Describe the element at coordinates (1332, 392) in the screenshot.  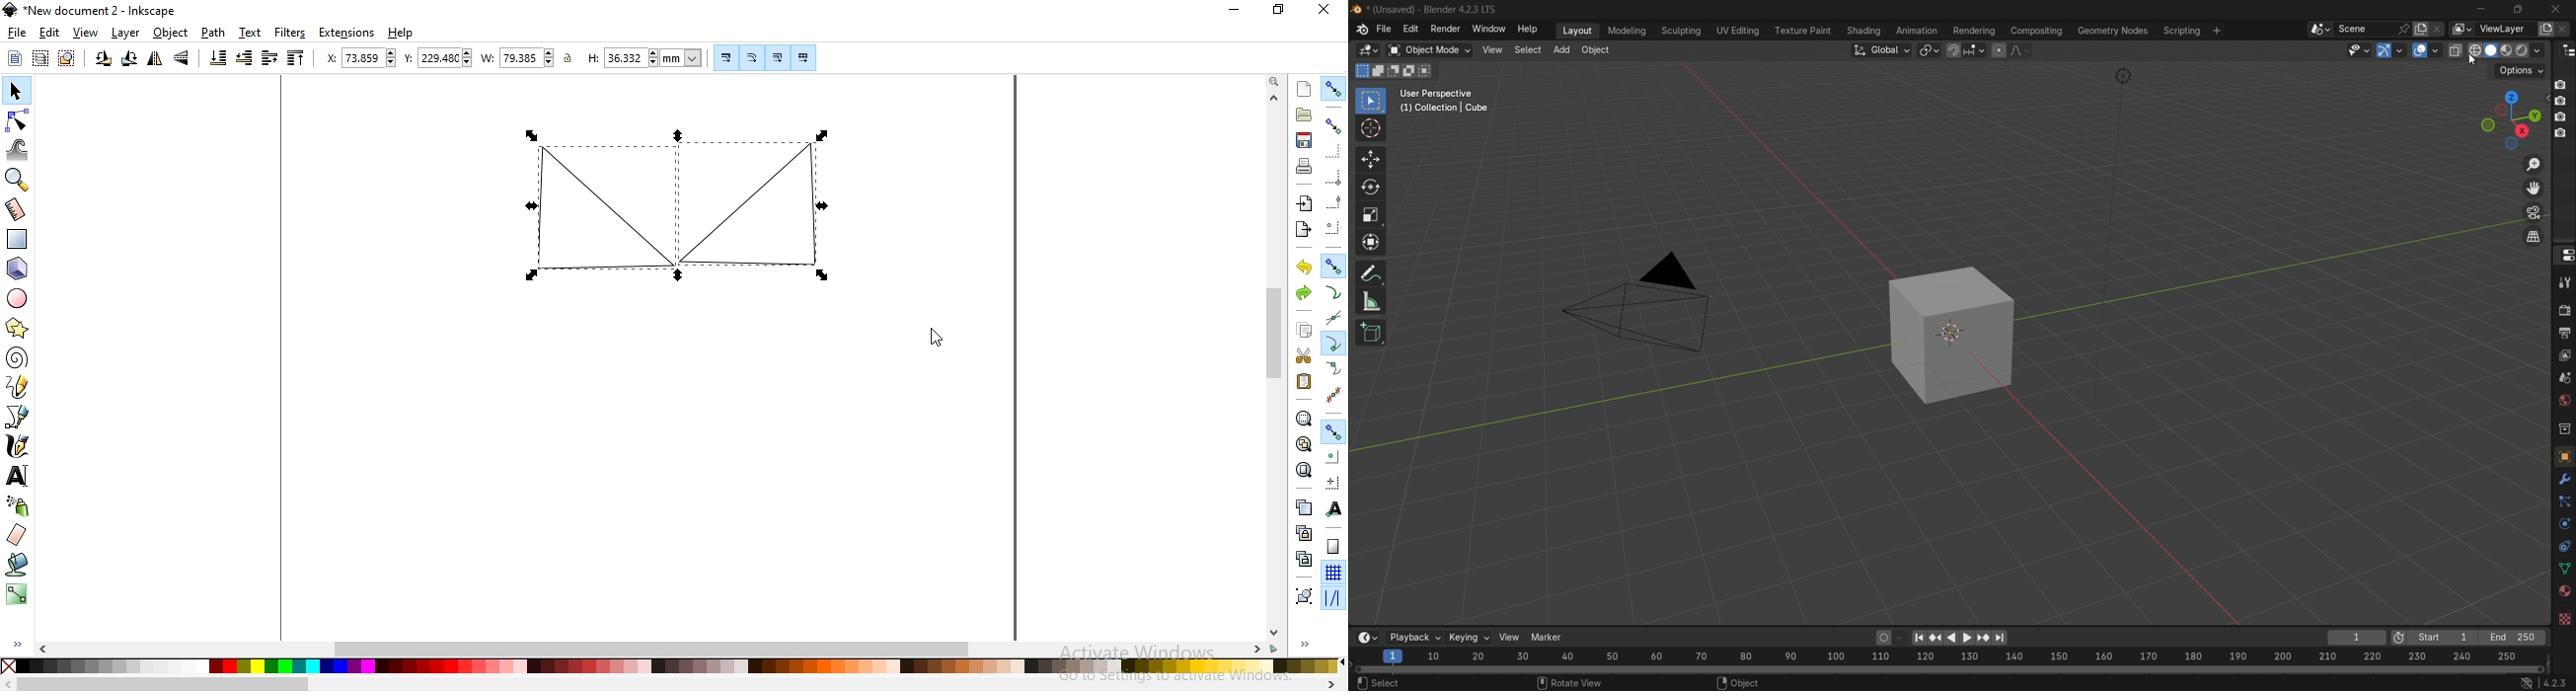
I see `snap midpoints of line segments` at that location.